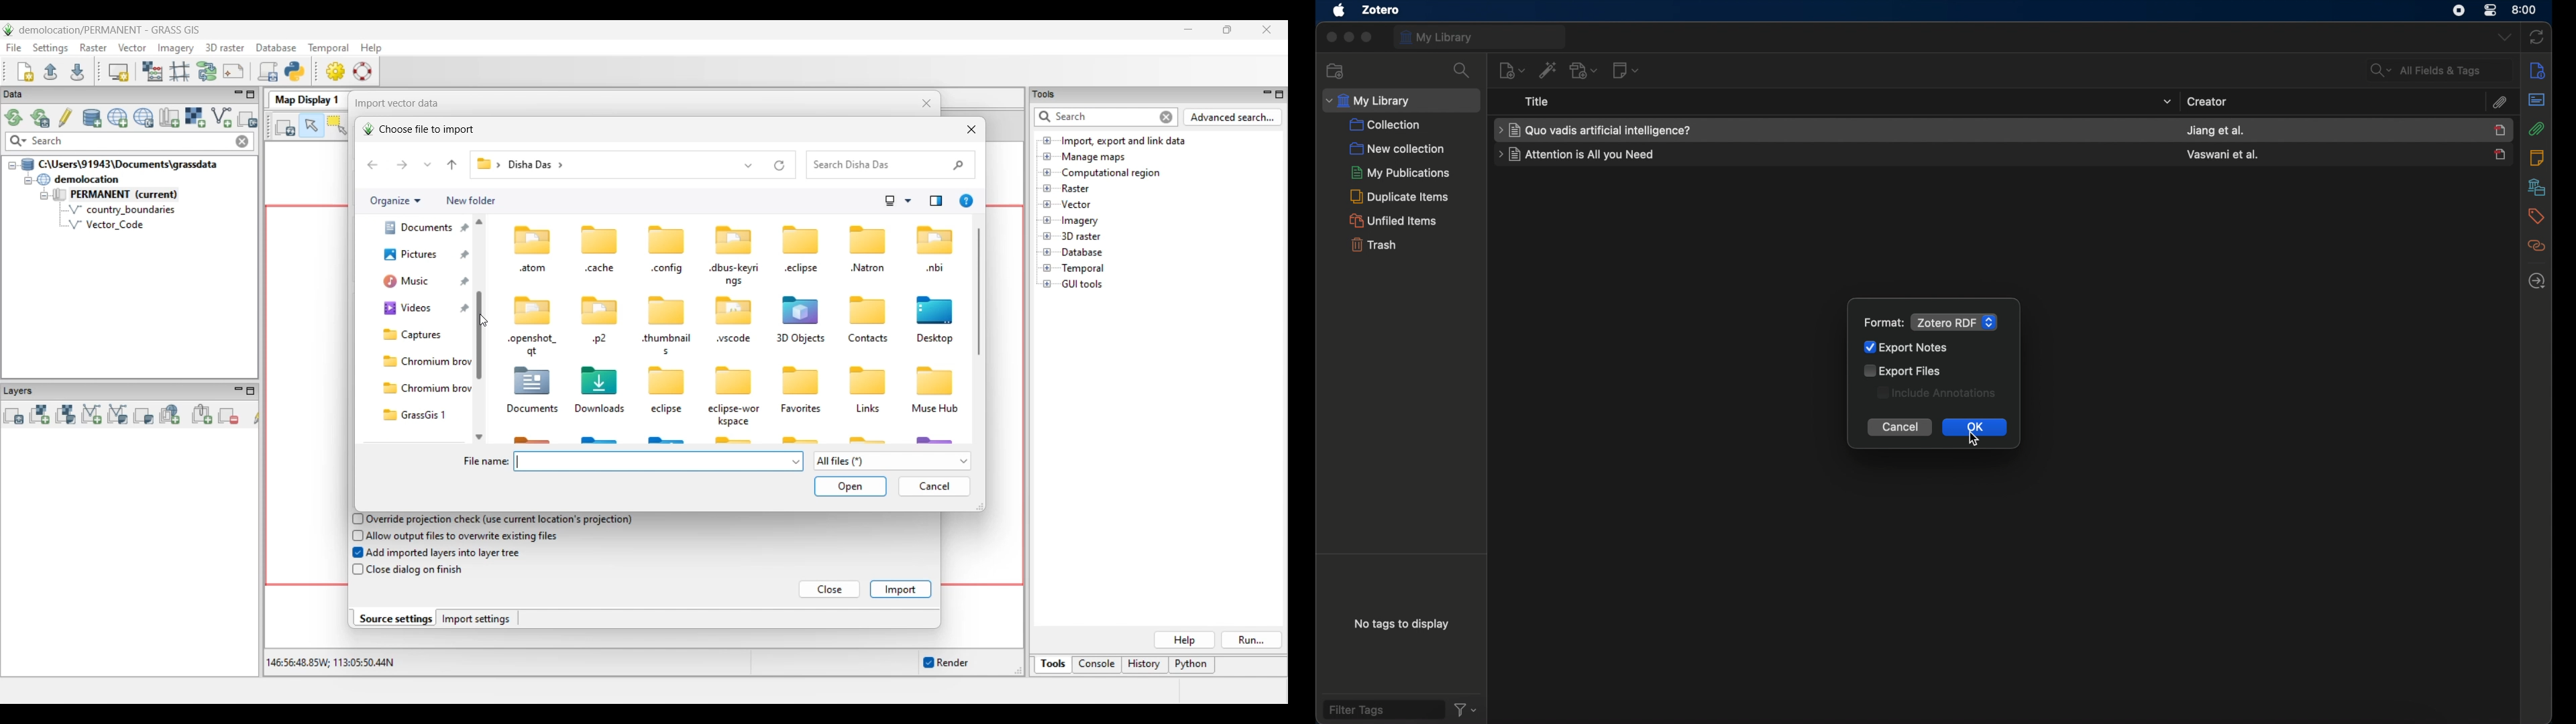 This screenshot has width=2576, height=728. Describe the element at coordinates (1625, 70) in the screenshot. I see `new note` at that location.